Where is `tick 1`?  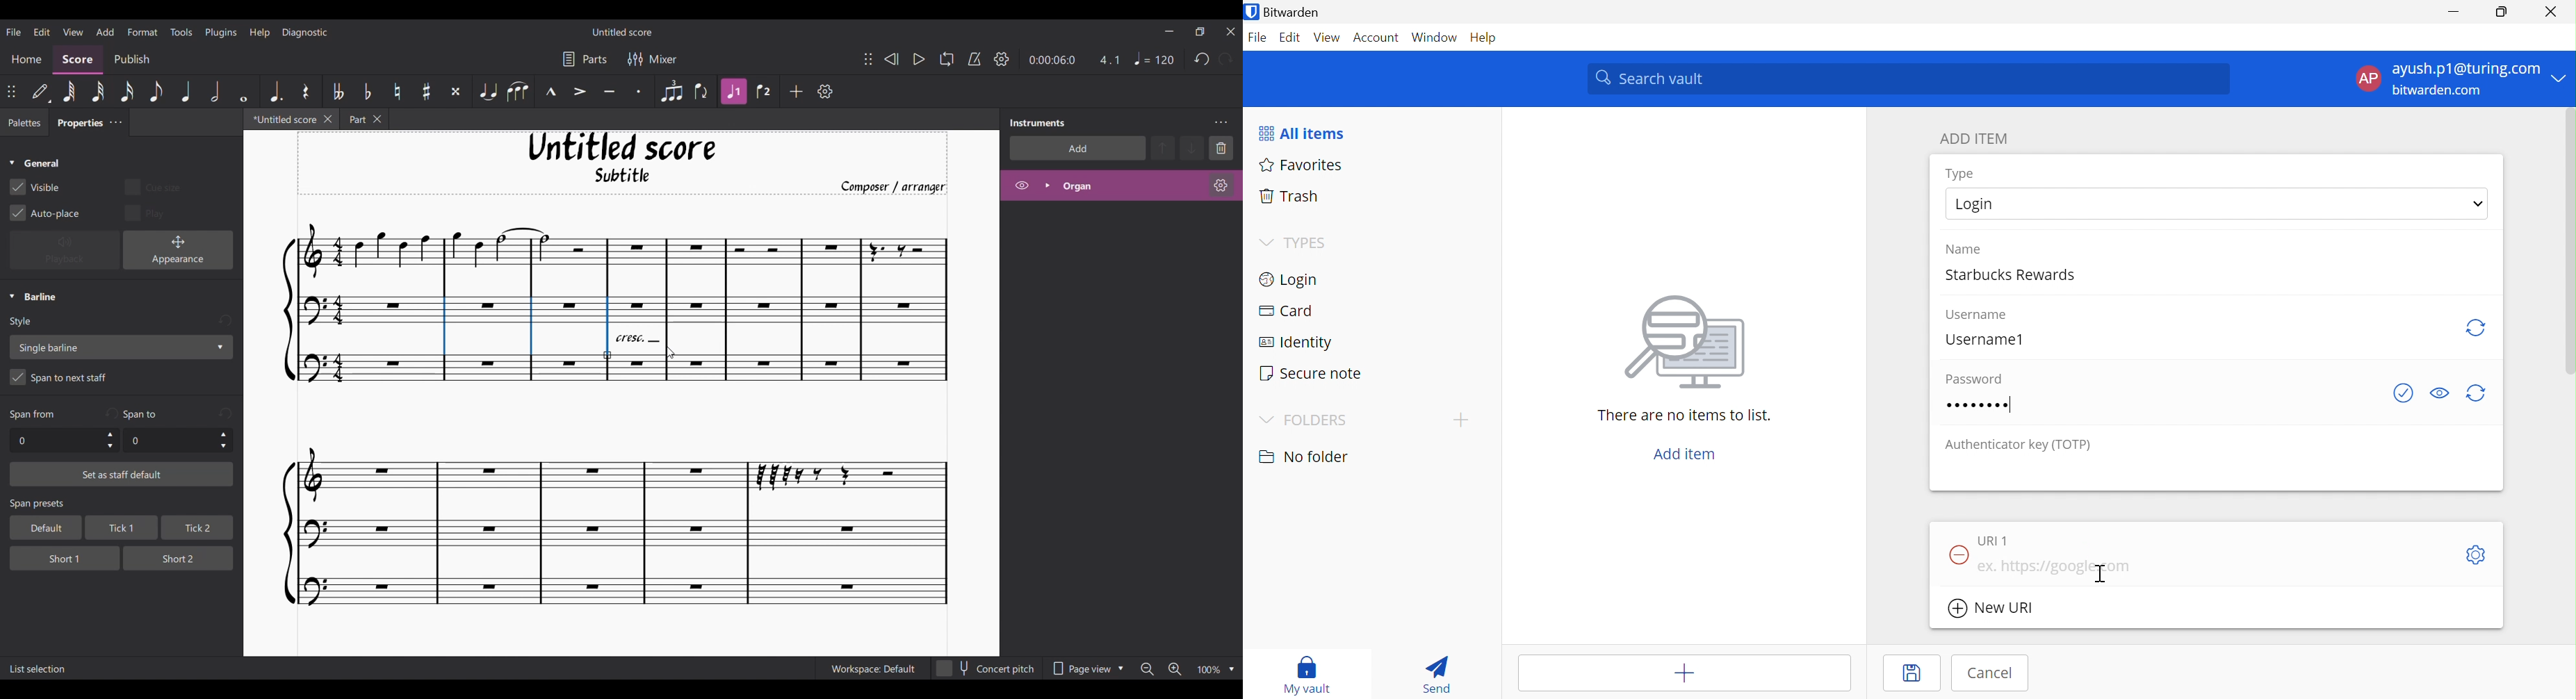 tick 1 is located at coordinates (119, 529).